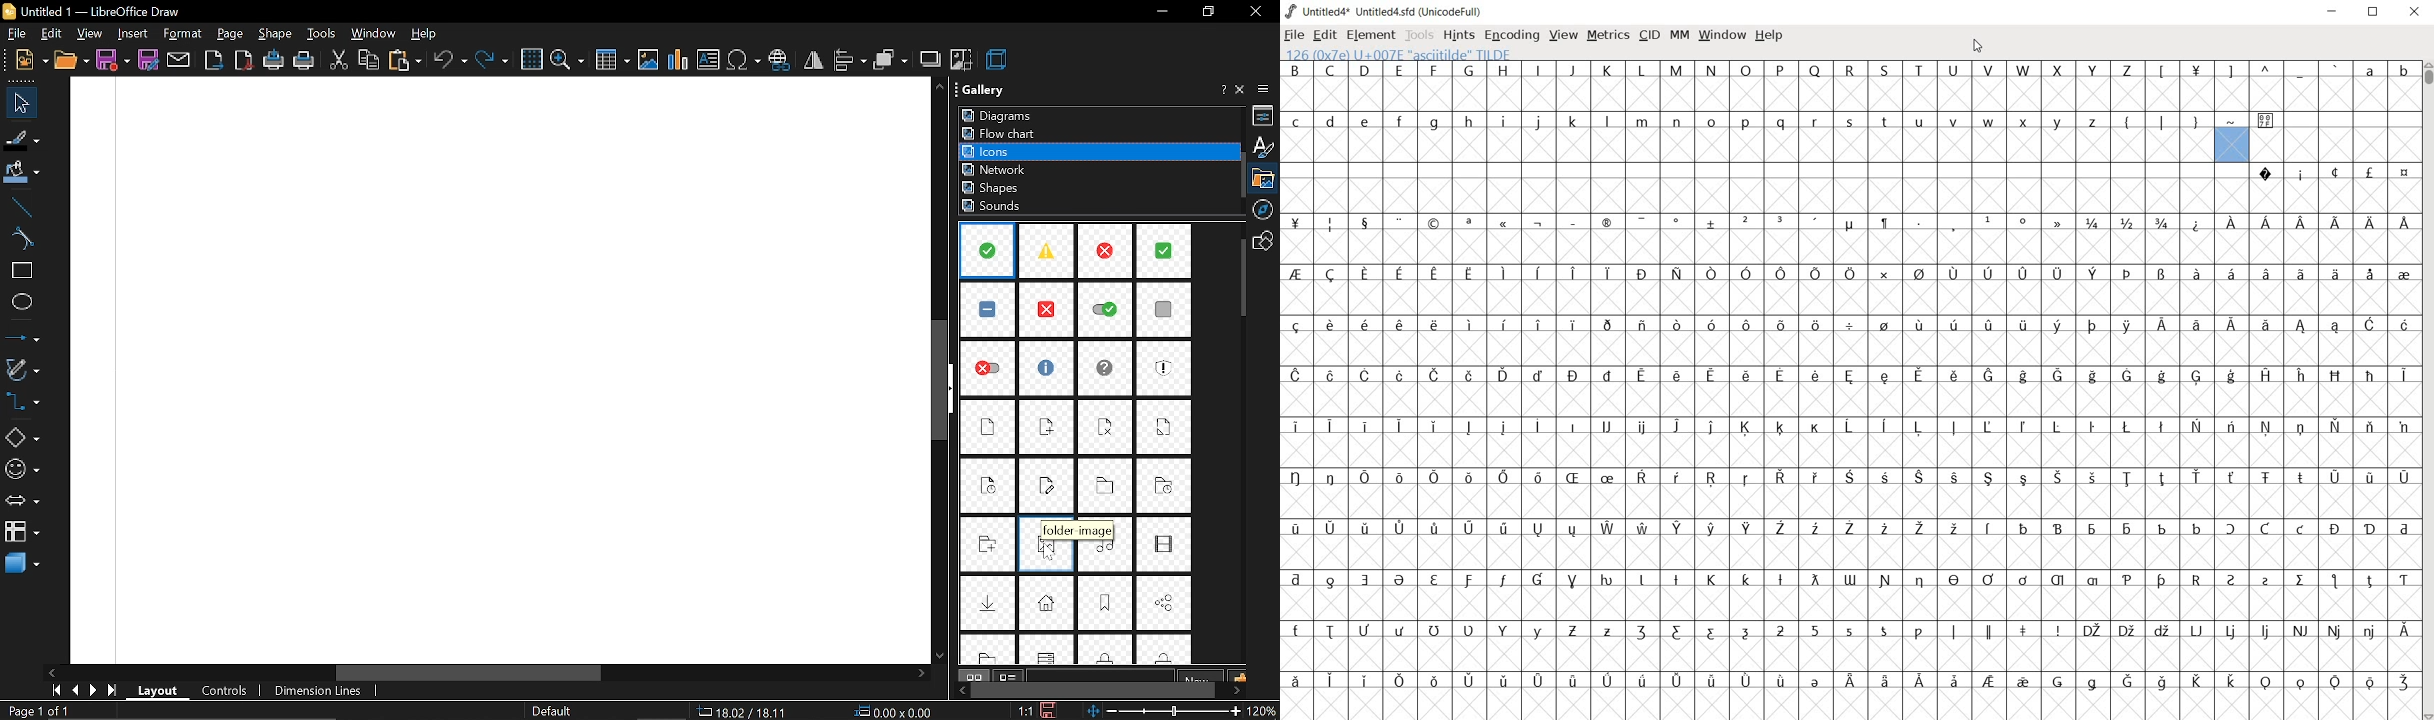 Image resolution: width=2436 pixels, height=728 pixels. Describe the element at coordinates (54, 34) in the screenshot. I see `edit` at that location.